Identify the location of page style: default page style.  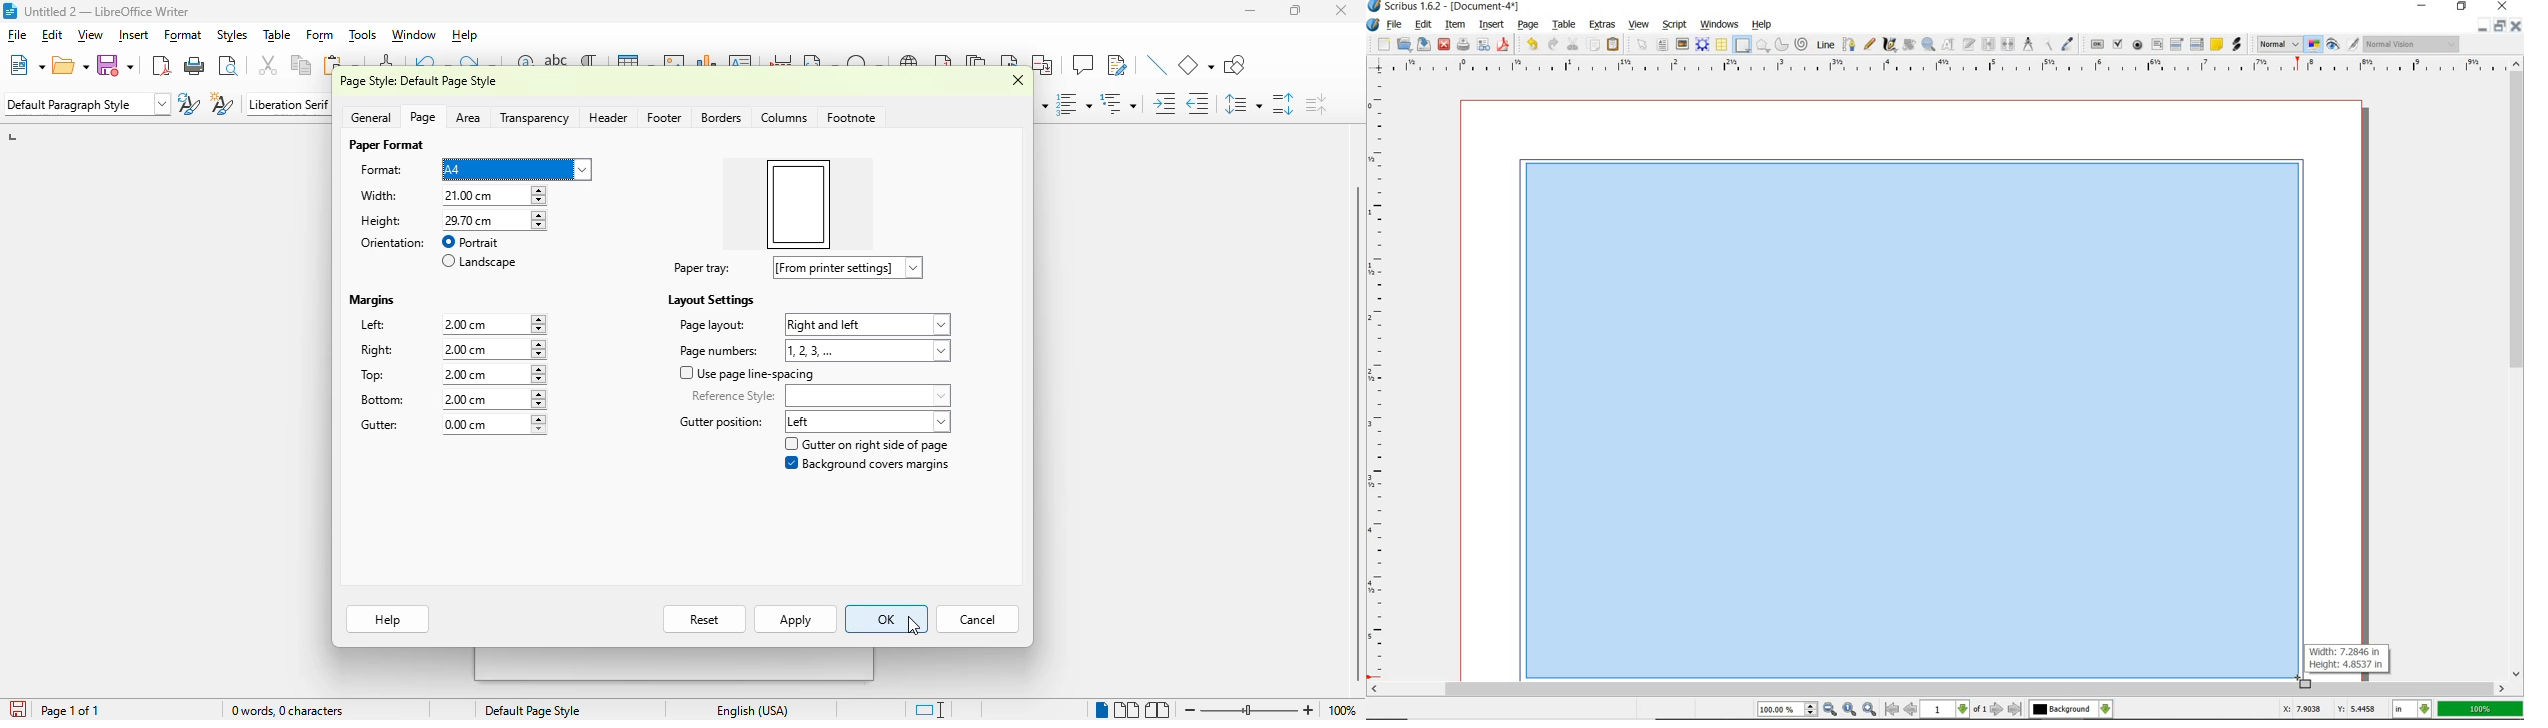
(418, 81).